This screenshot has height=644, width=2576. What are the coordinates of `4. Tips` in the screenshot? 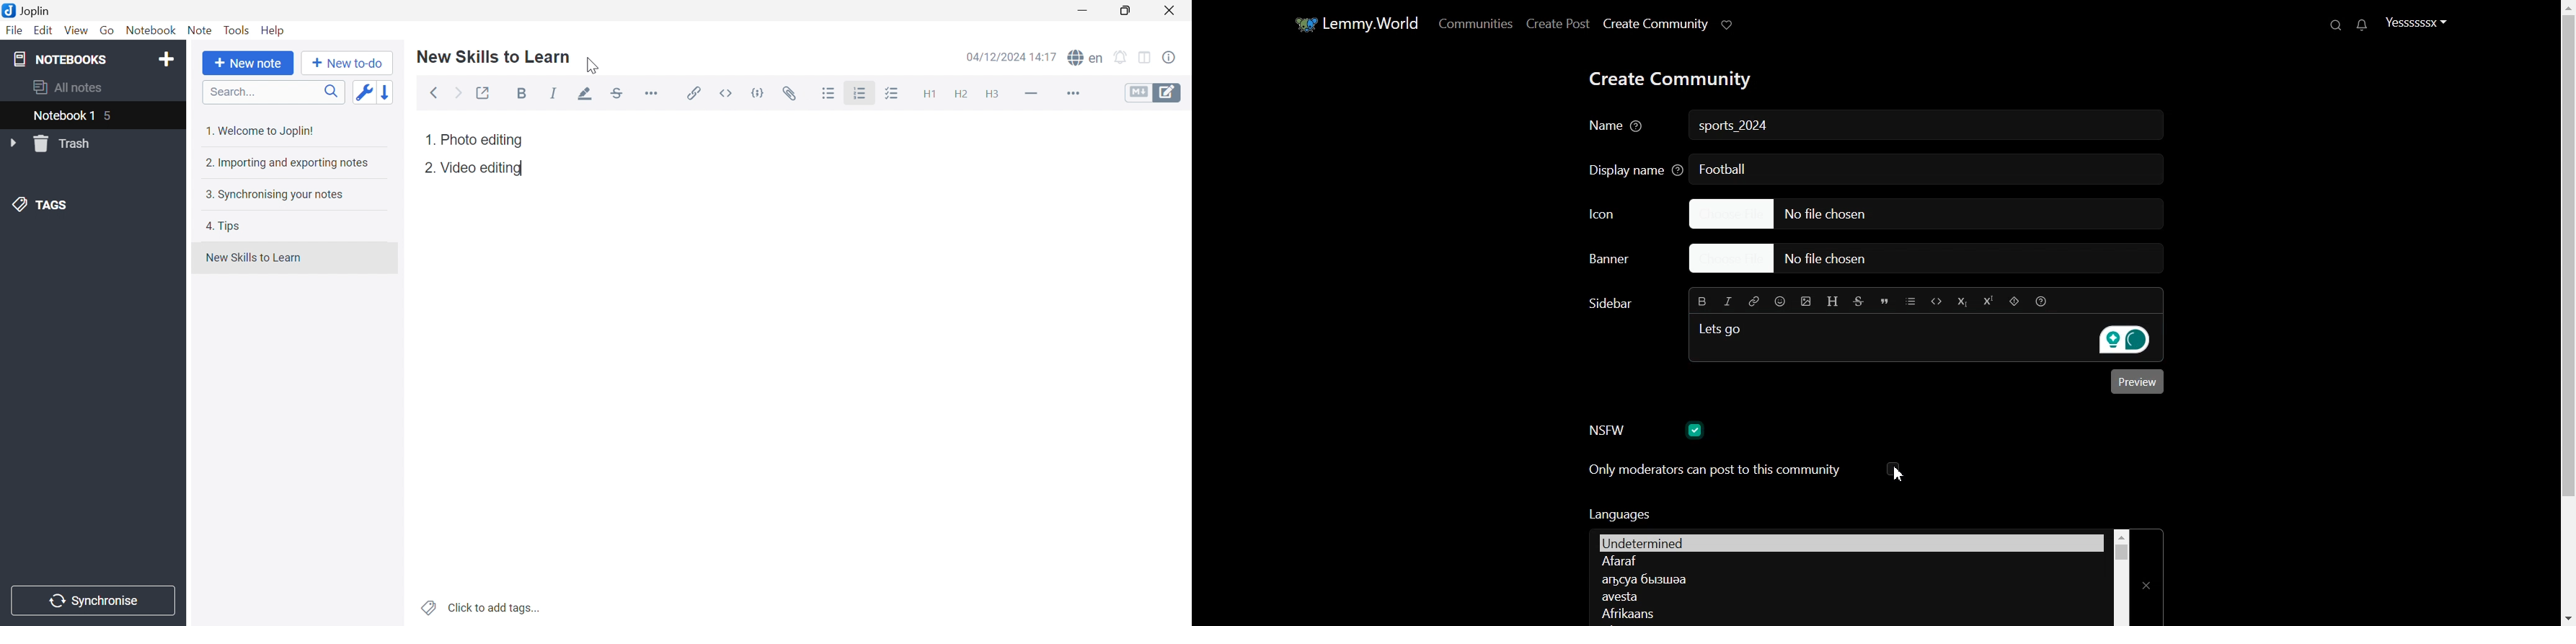 It's located at (223, 226).